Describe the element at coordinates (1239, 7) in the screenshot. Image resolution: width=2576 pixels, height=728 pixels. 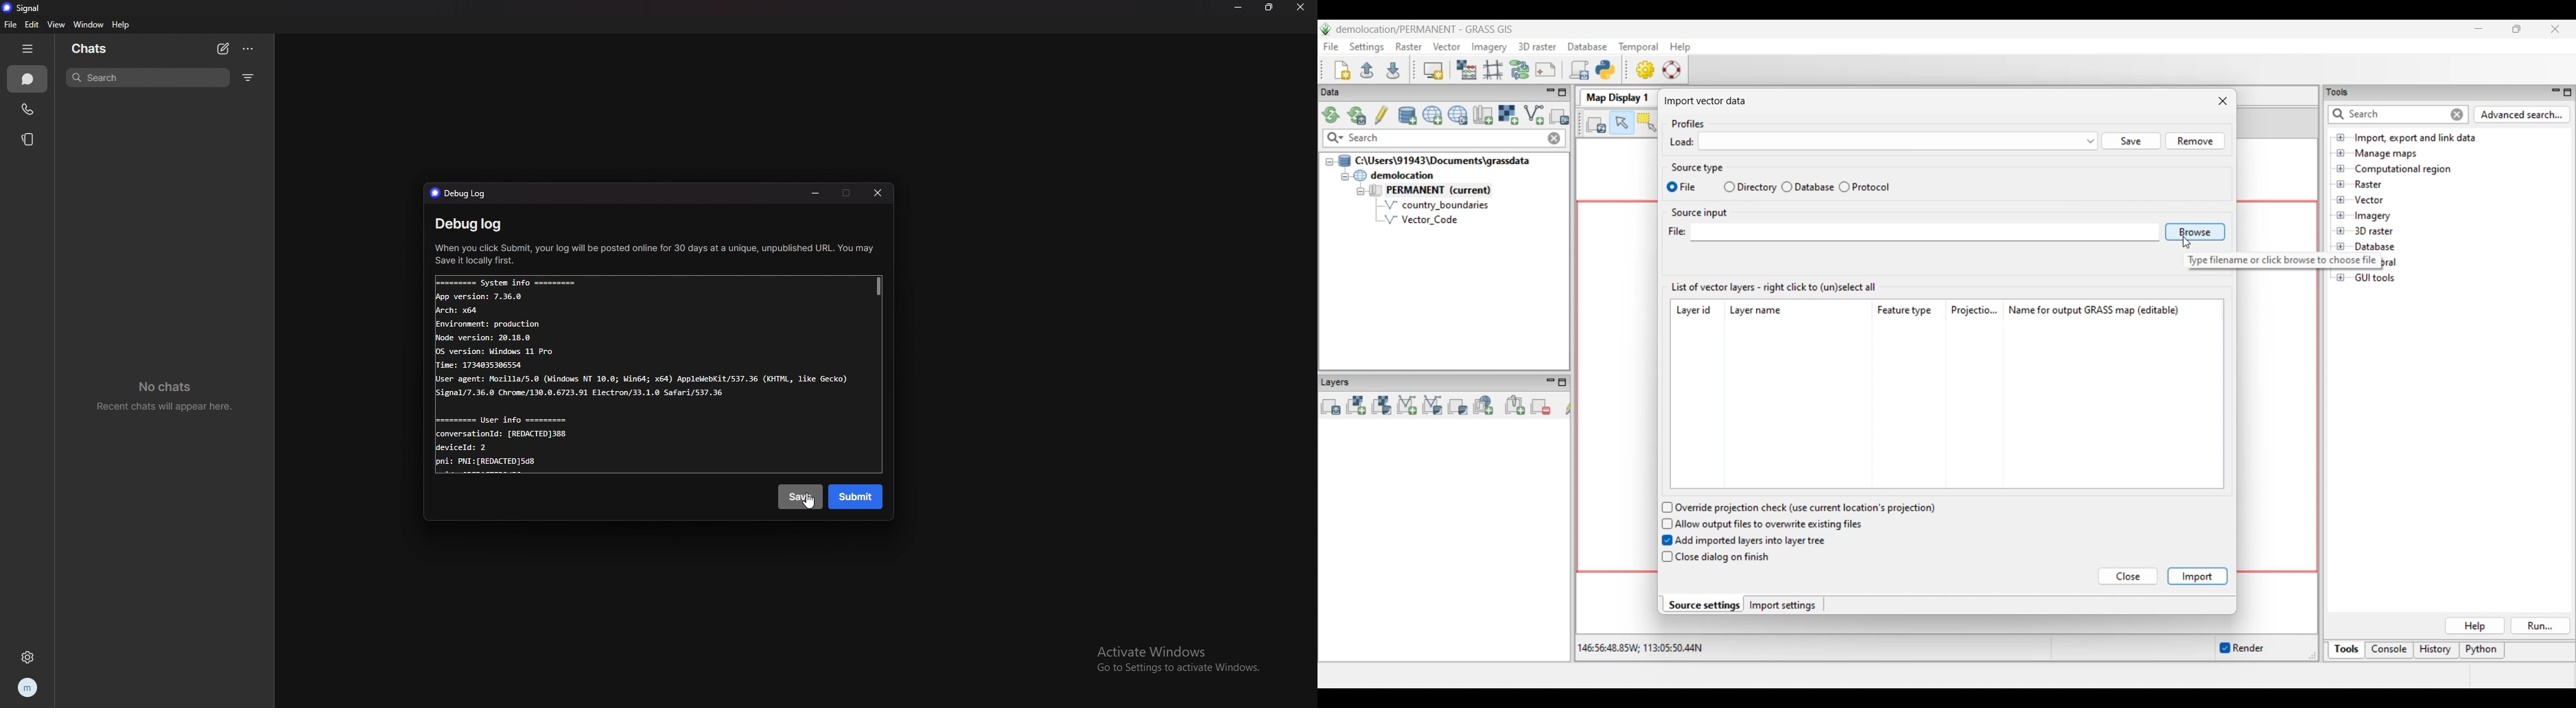
I see `minimize` at that location.